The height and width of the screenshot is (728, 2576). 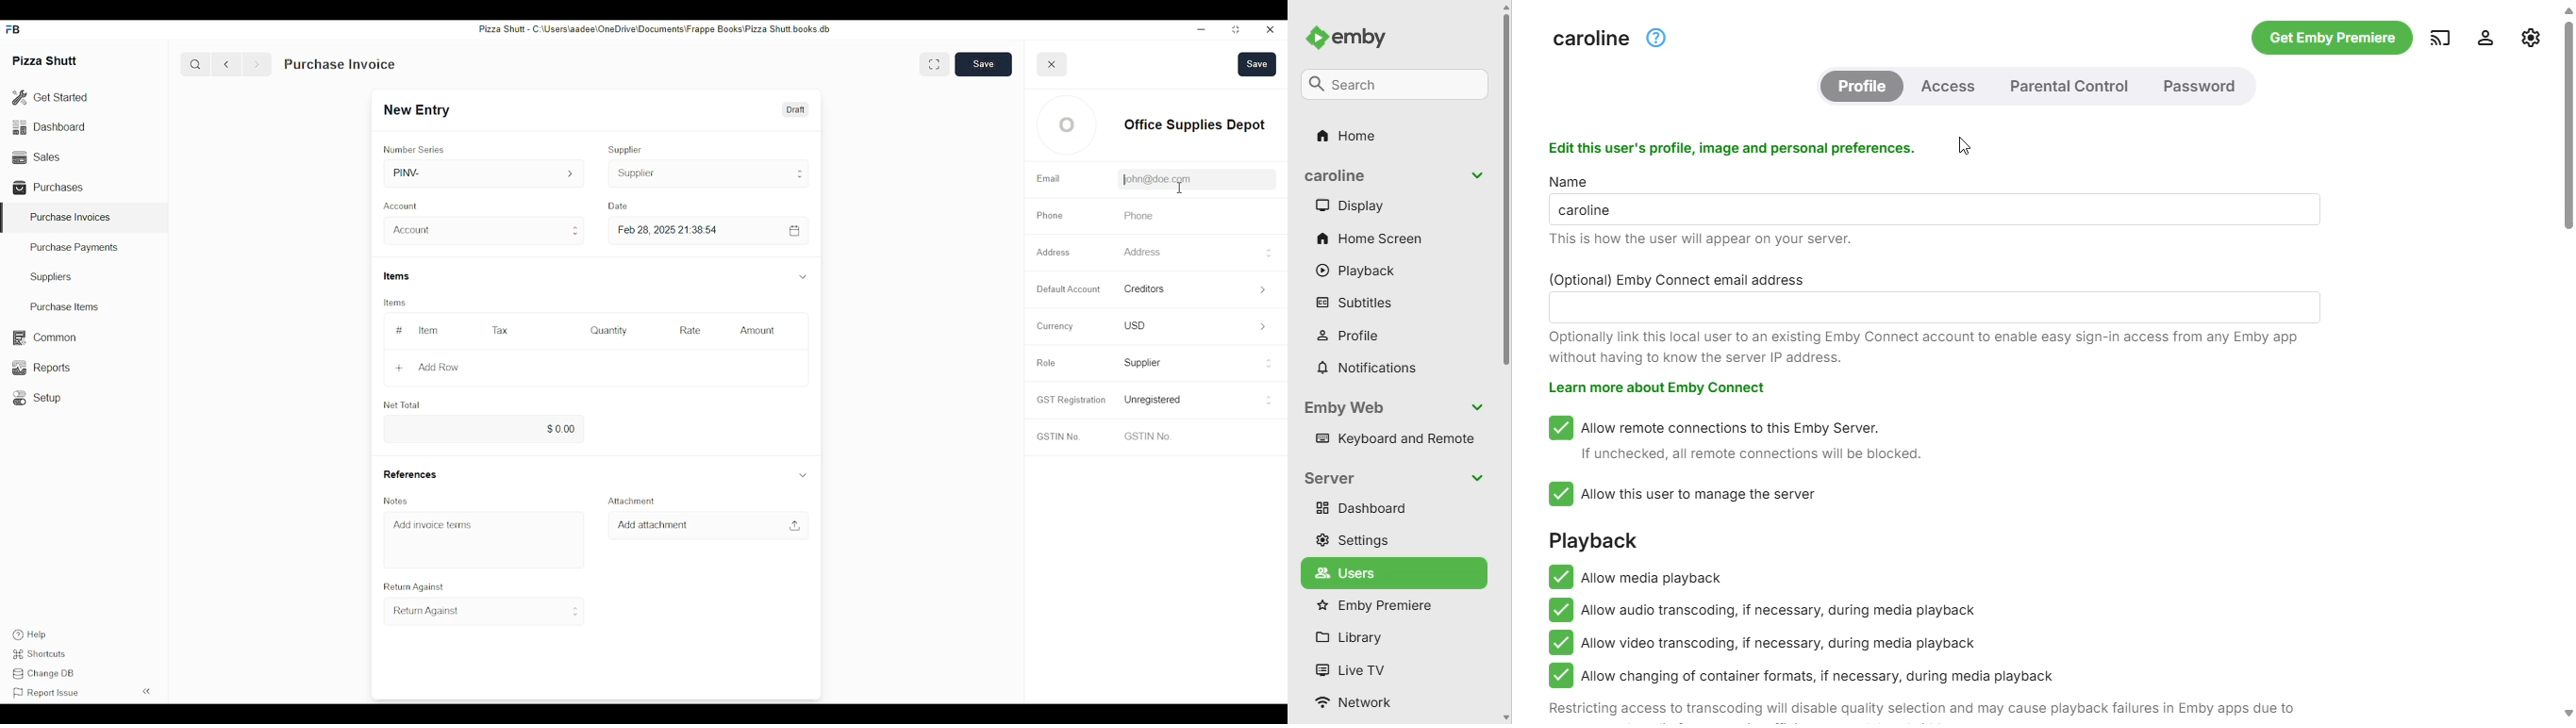 What do you see at coordinates (398, 501) in the screenshot?
I see `Notes` at bounding box center [398, 501].